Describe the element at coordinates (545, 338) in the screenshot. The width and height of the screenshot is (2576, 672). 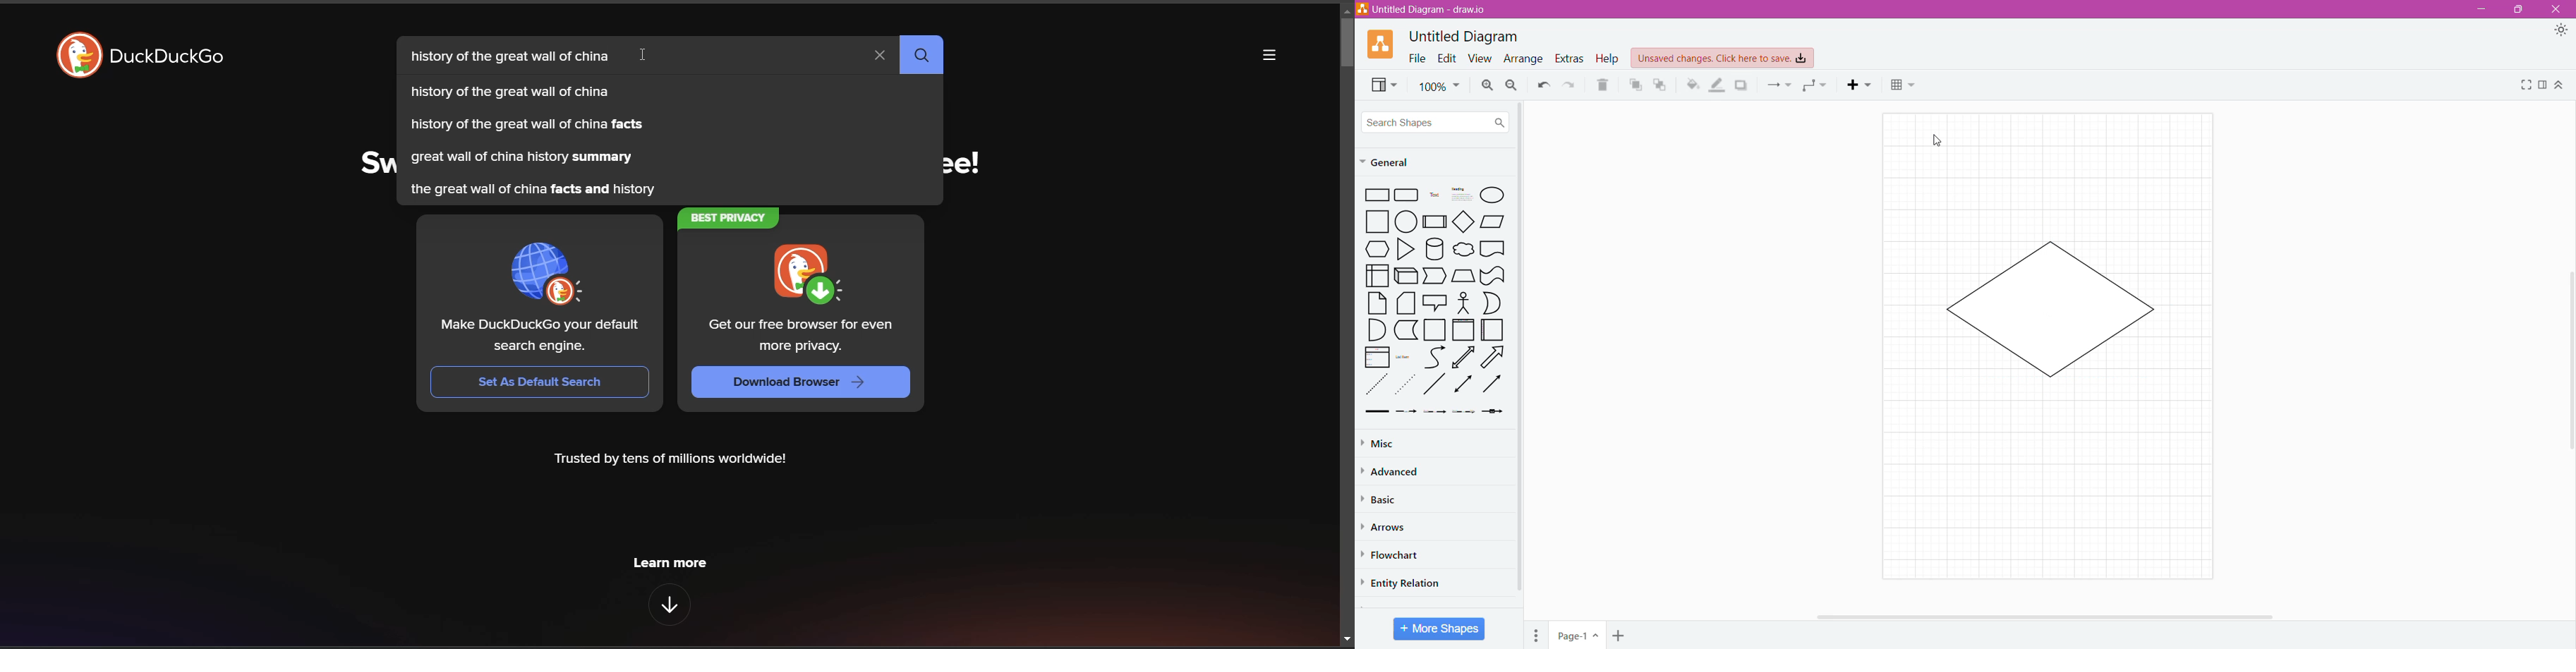
I see `Make DuckDuckGo your default
search engine.` at that location.